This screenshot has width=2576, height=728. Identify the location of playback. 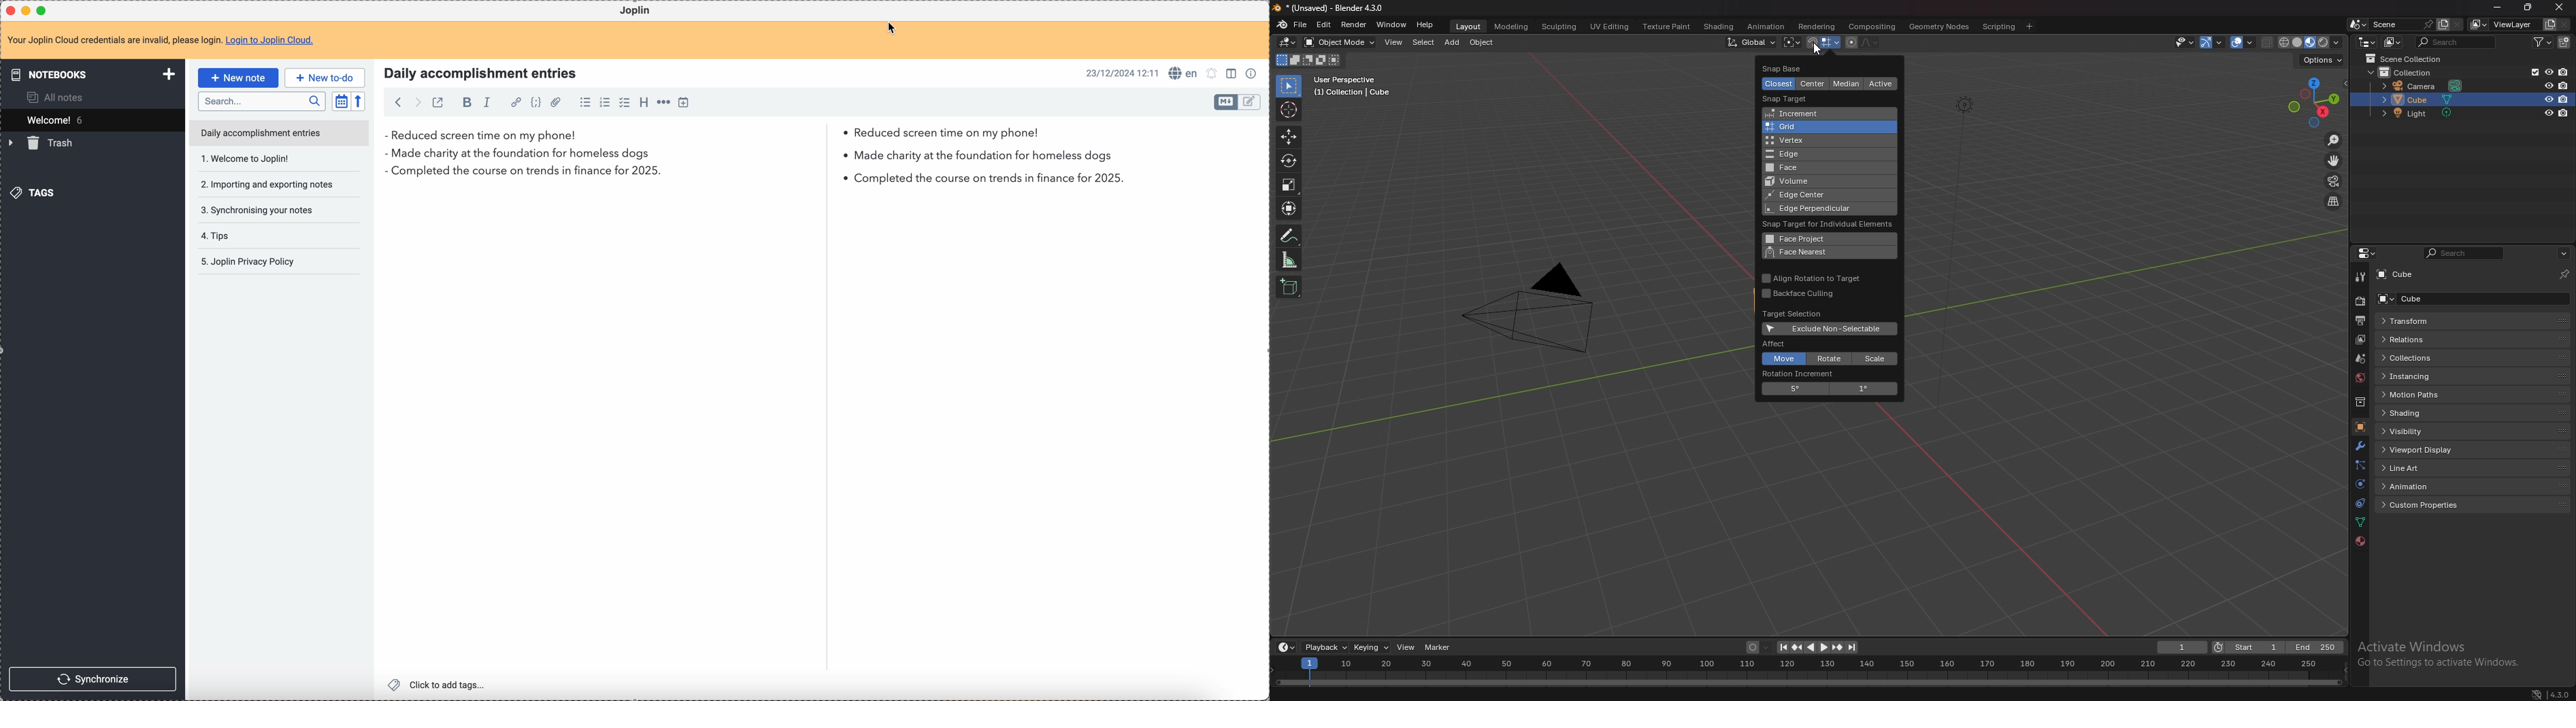
(1325, 647).